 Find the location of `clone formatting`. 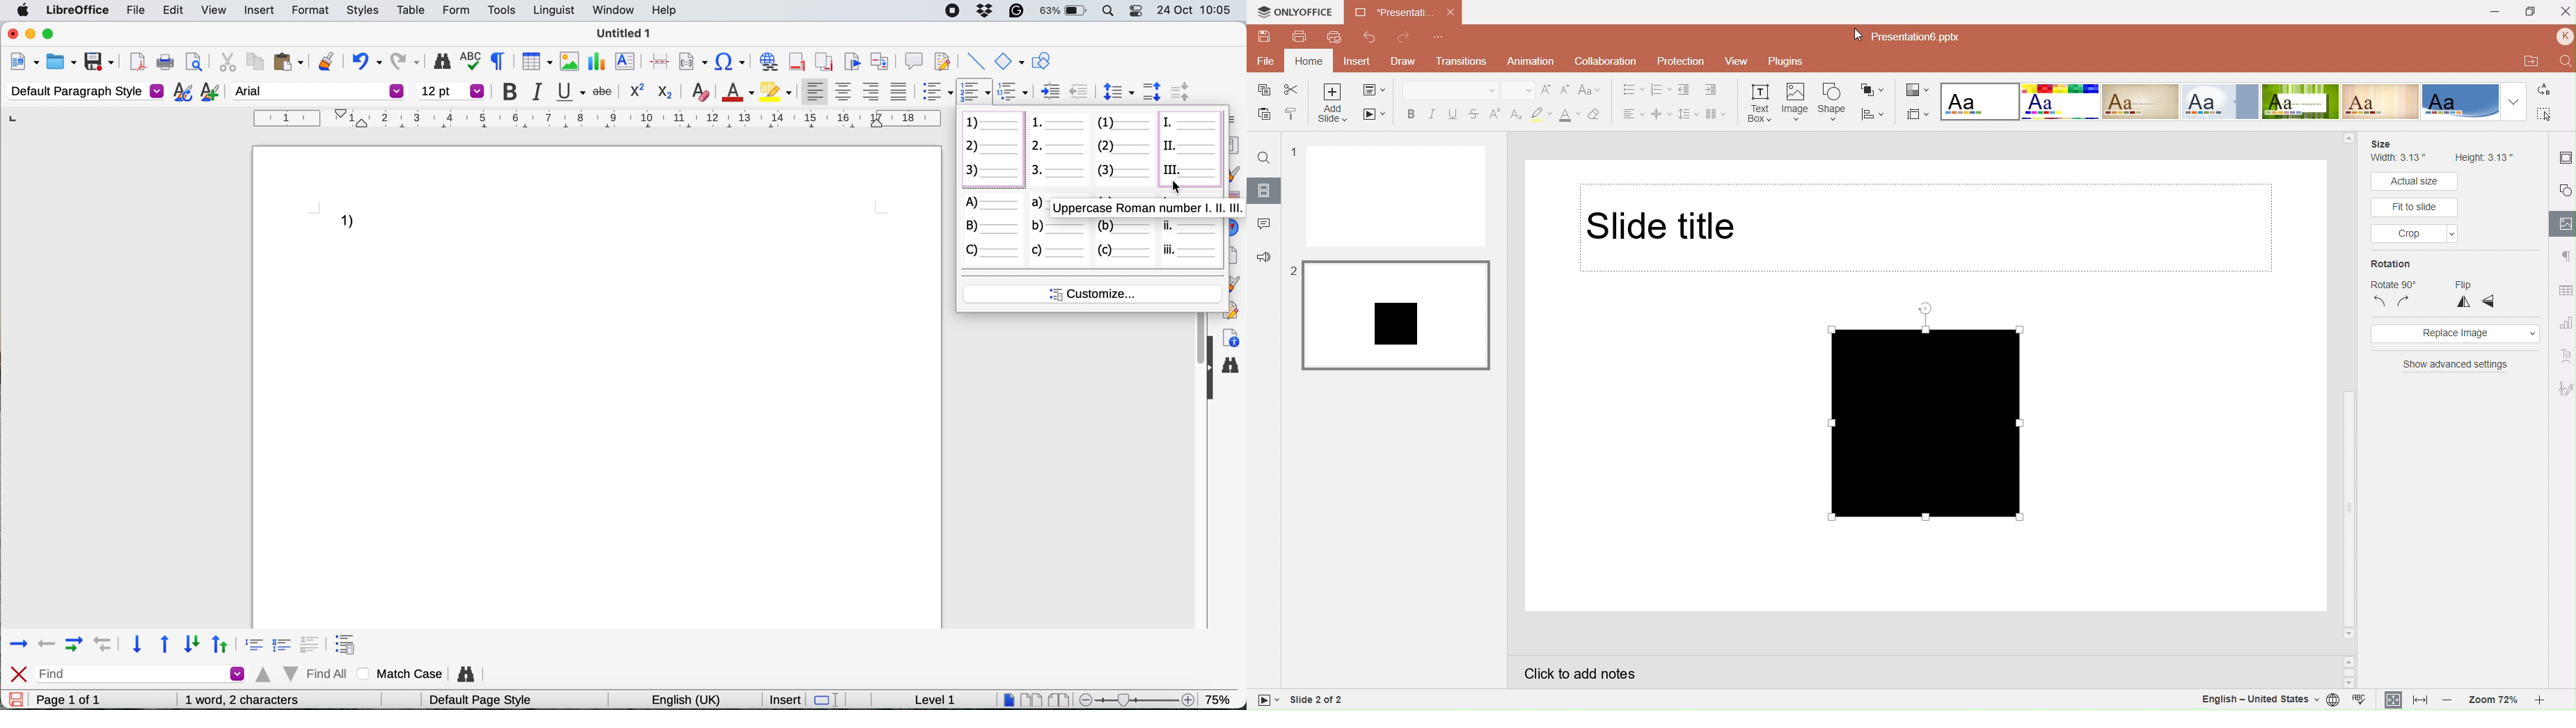

clone formatting is located at coordinates (326, 60).